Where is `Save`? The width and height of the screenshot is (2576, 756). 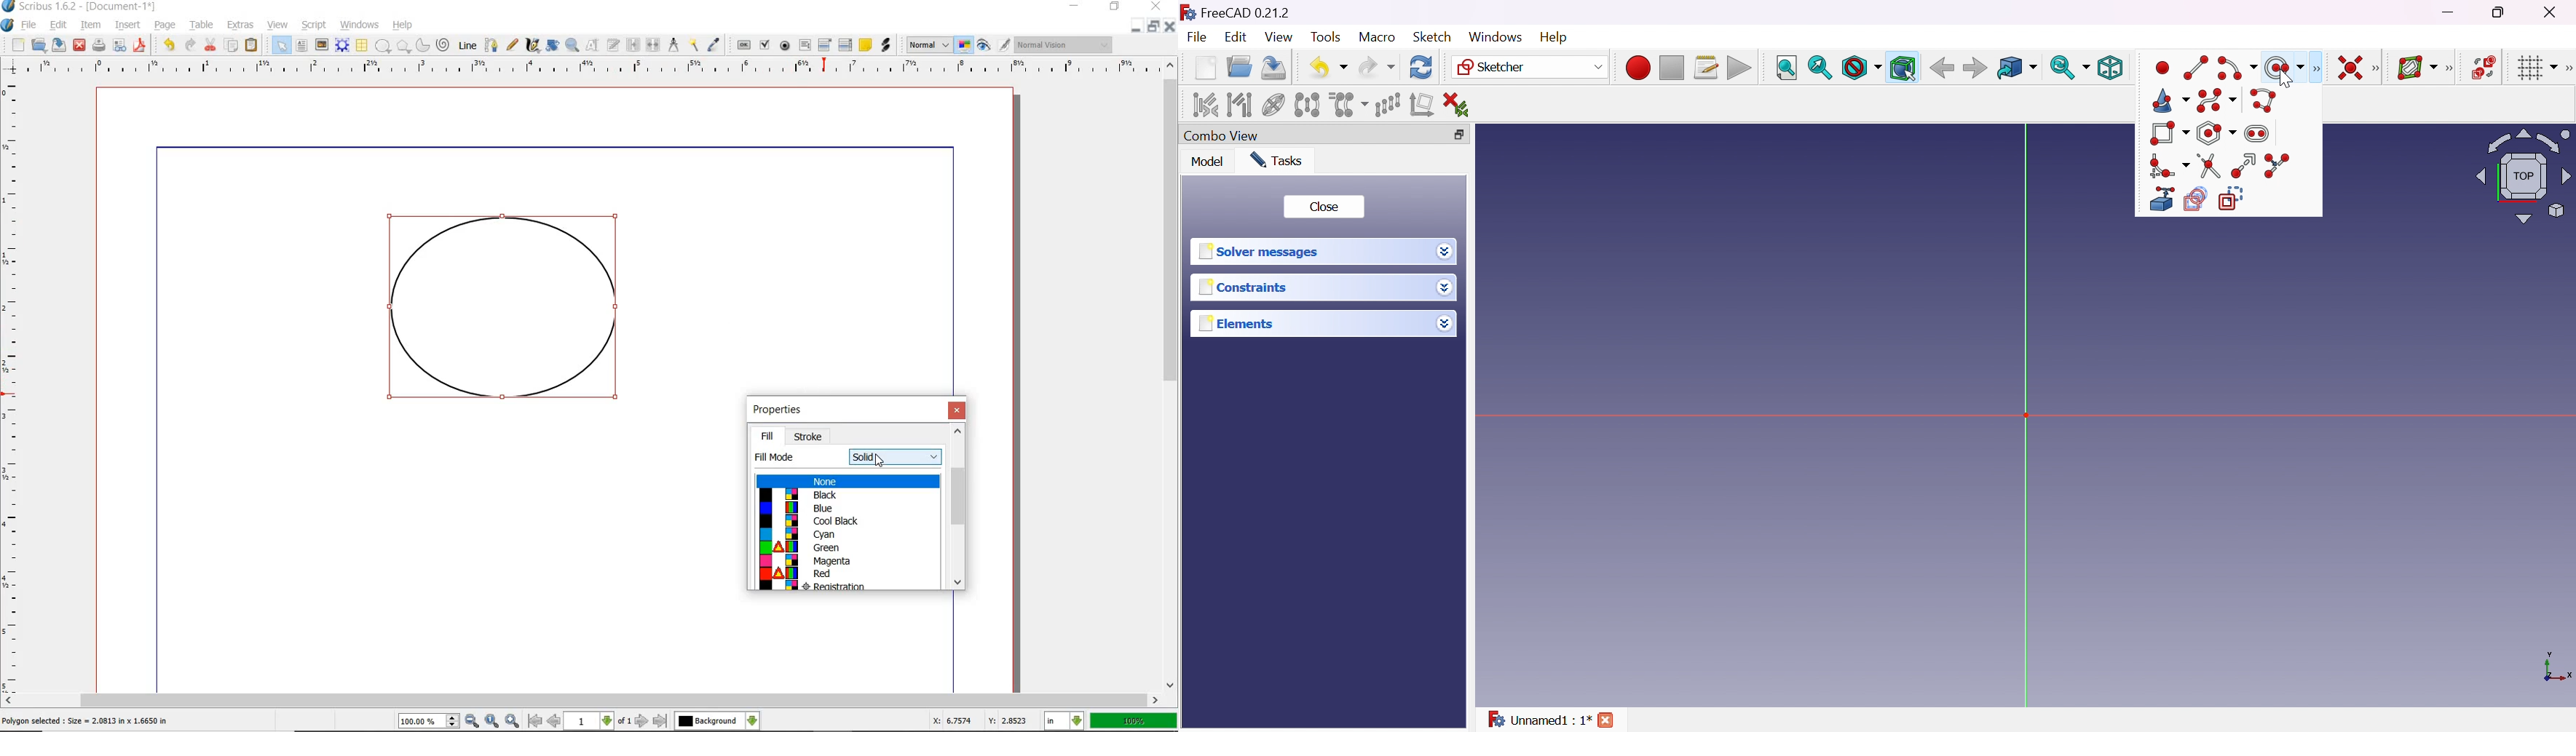
Save is located at coordinates (1271, 66).